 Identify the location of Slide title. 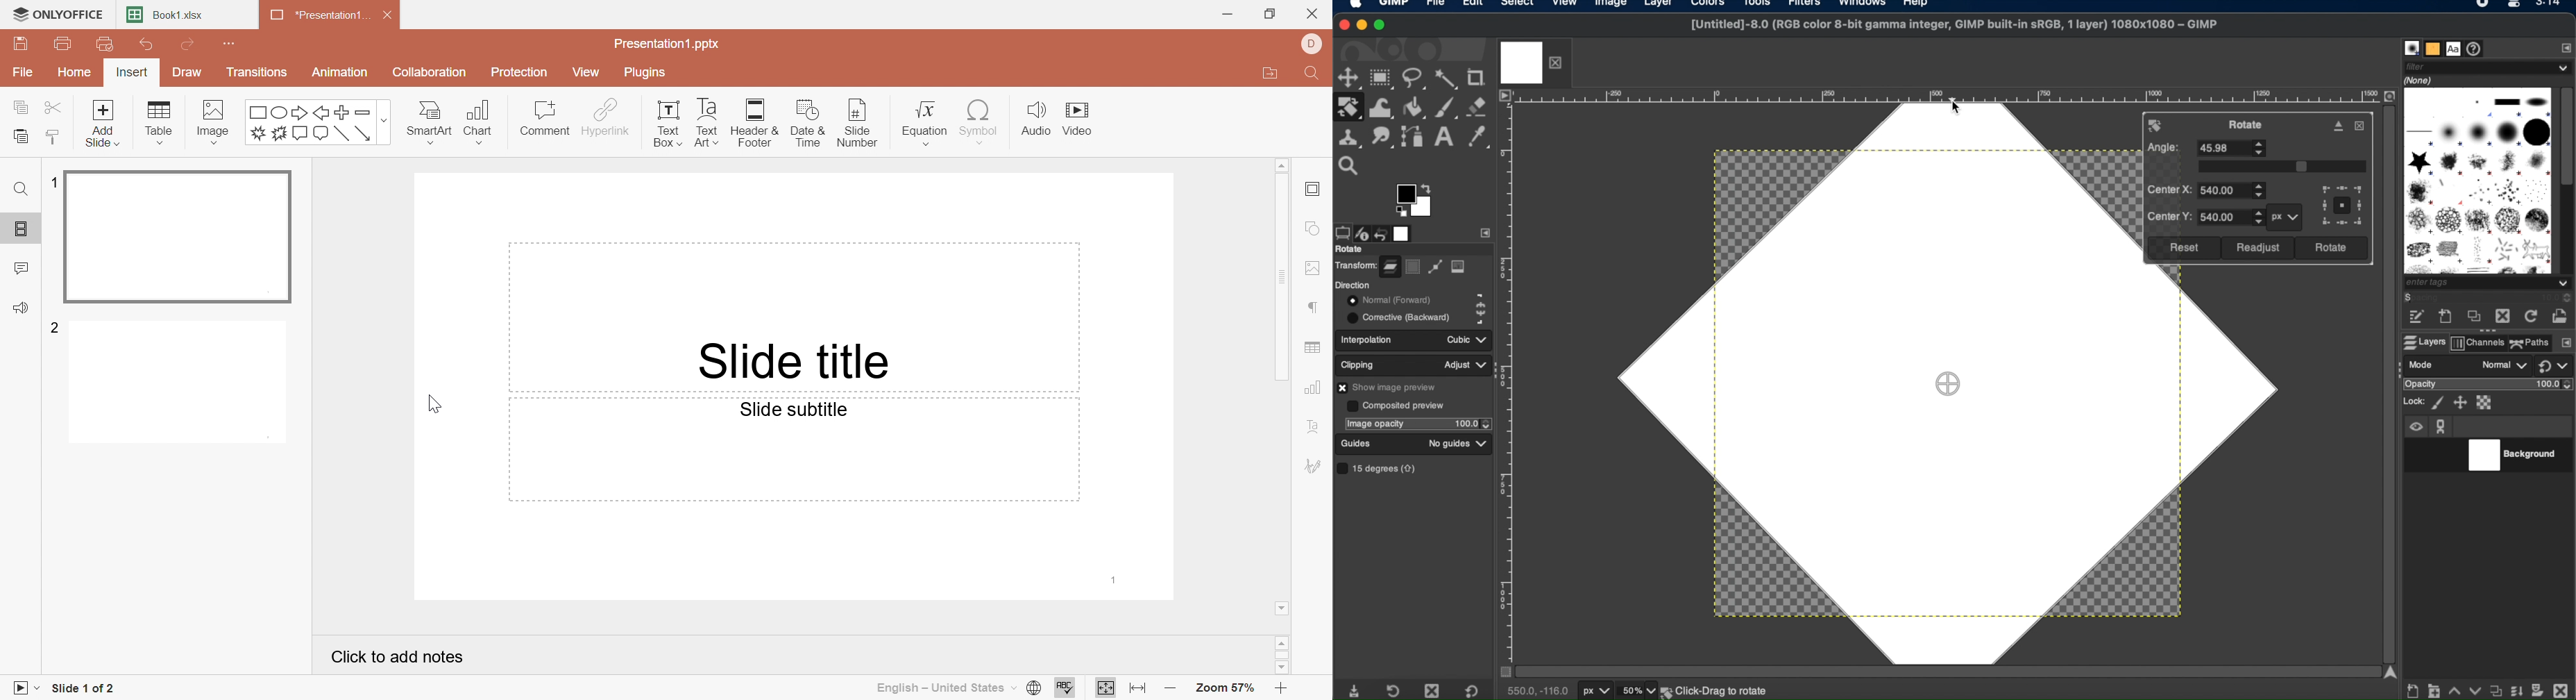
(790, 360).